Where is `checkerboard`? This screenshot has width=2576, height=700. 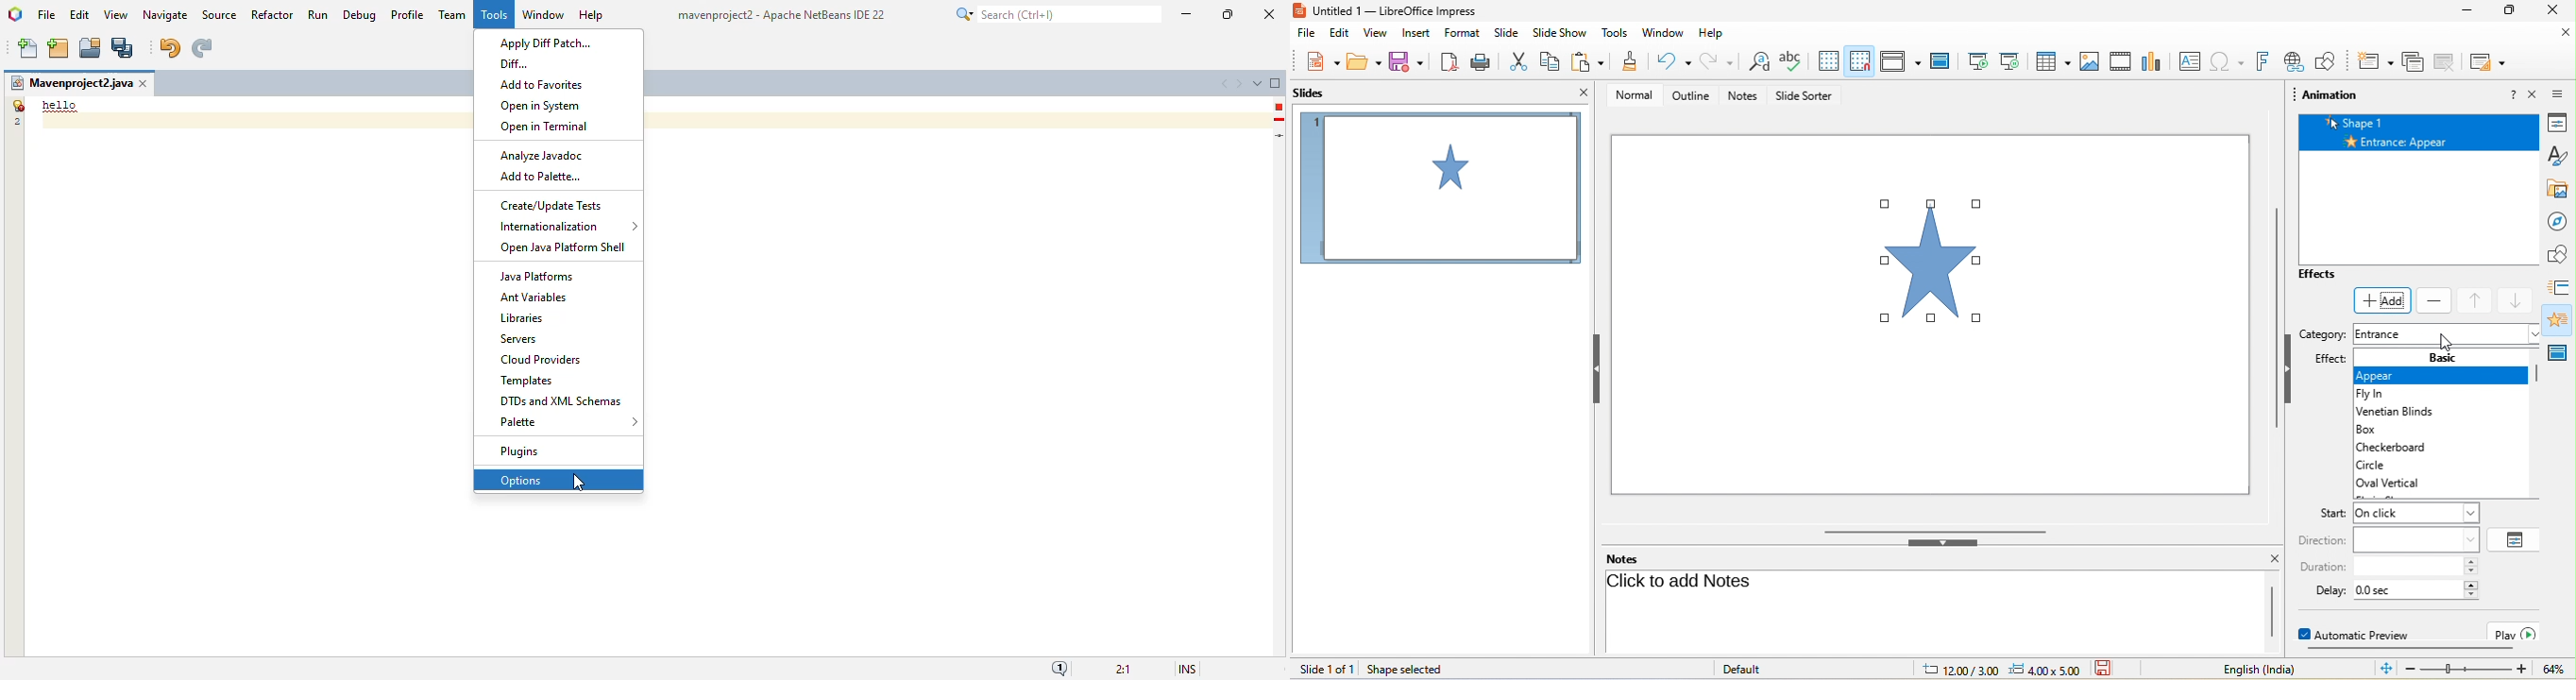
checkerboard is located at coordinates (2400, 446).